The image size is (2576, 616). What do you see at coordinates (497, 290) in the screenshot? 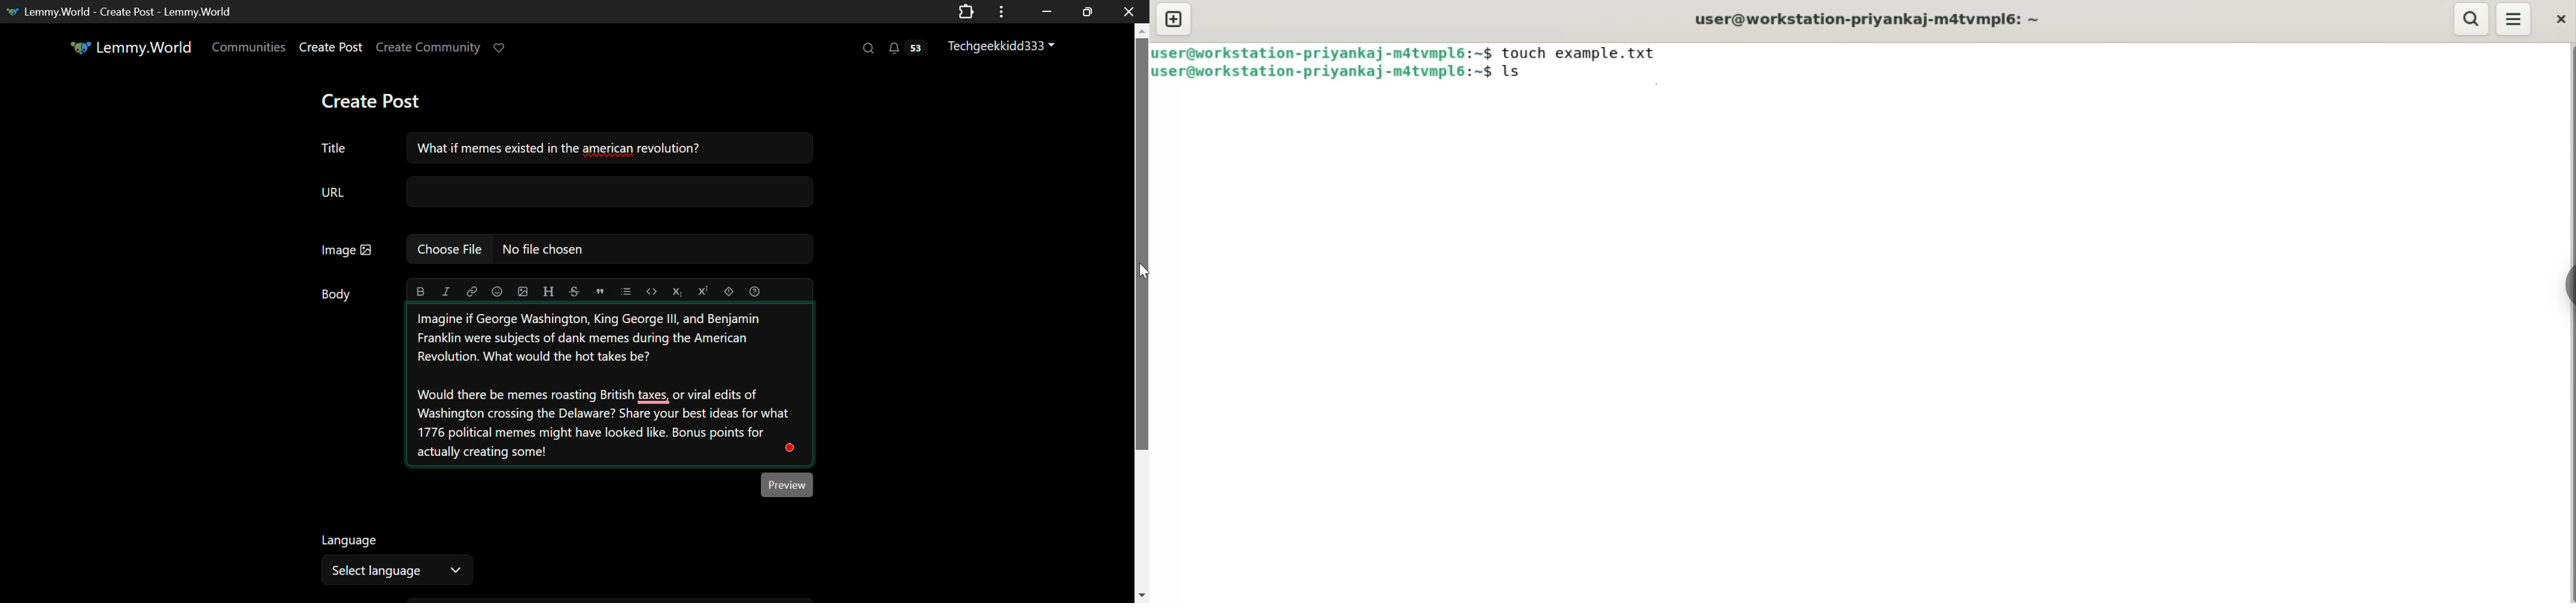
I see `Insert Emoji` at bounding box center [497, 290].